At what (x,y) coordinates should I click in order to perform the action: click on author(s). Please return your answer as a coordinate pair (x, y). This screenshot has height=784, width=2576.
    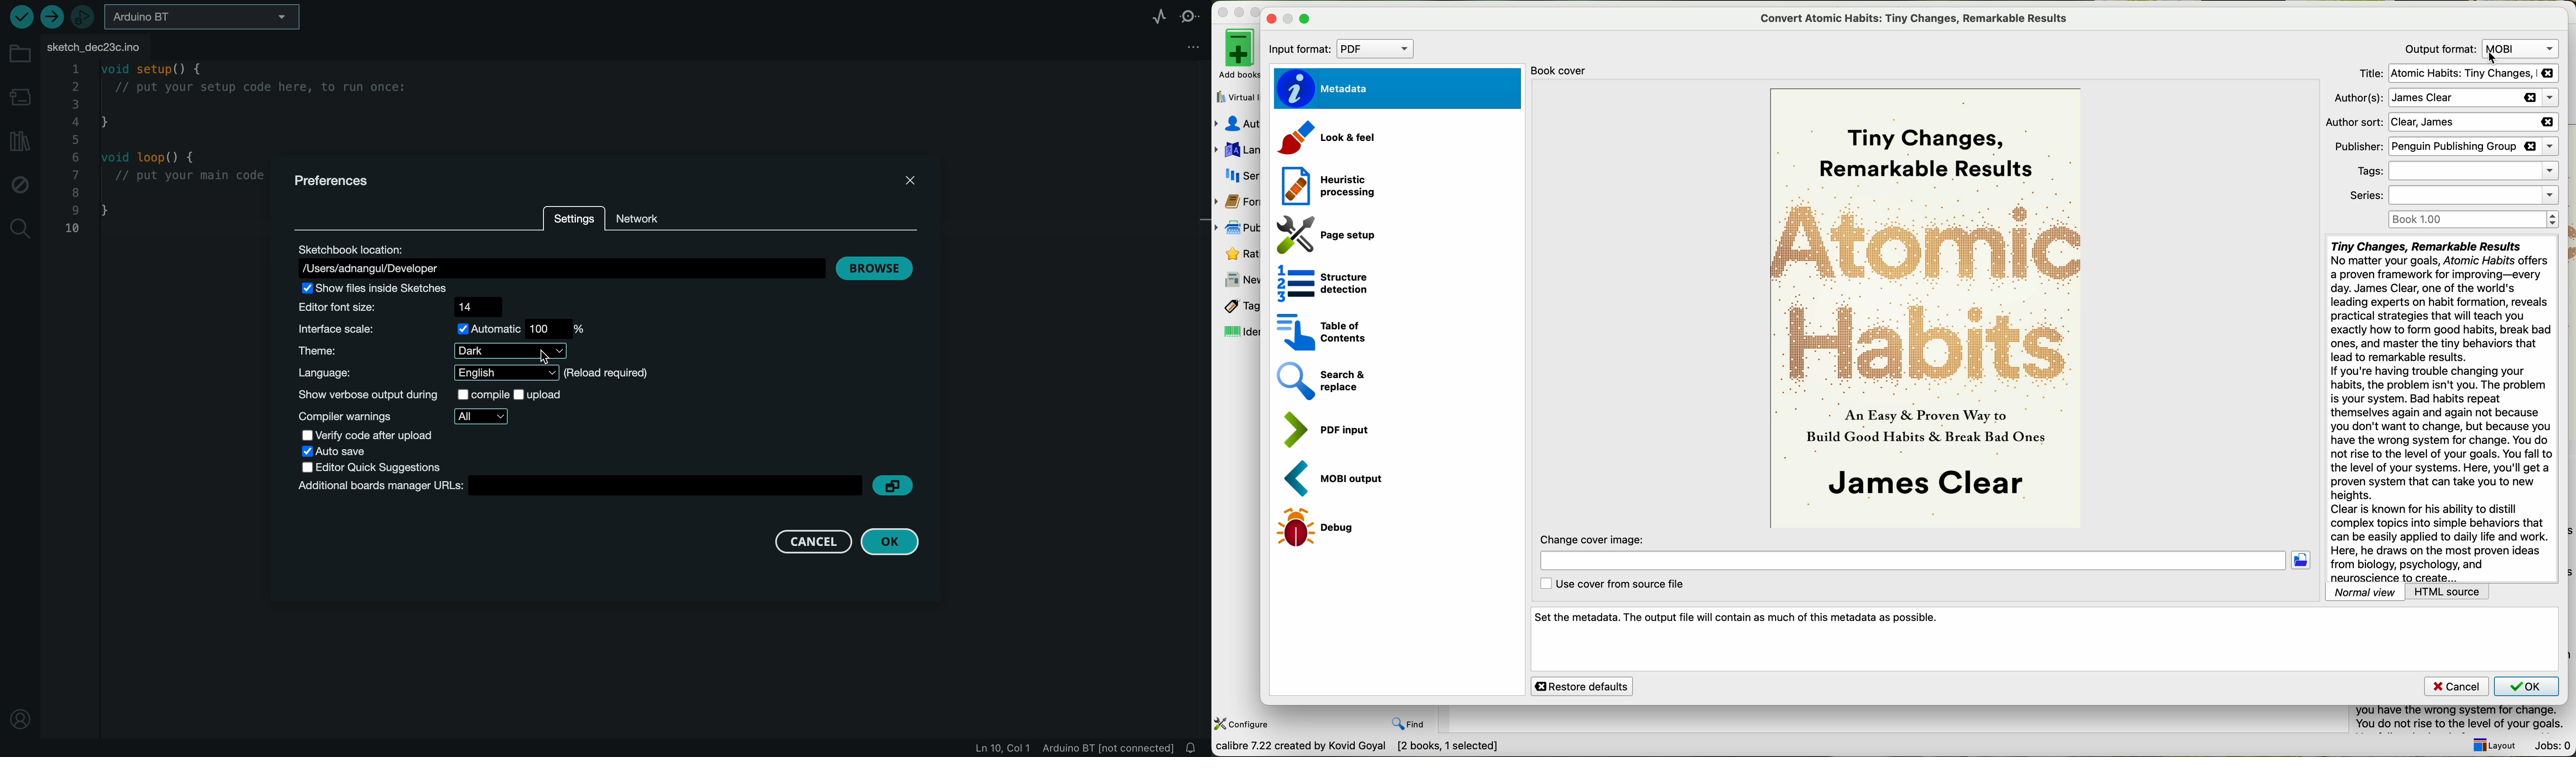
    Looking at the image, I should click on (2448, 98).